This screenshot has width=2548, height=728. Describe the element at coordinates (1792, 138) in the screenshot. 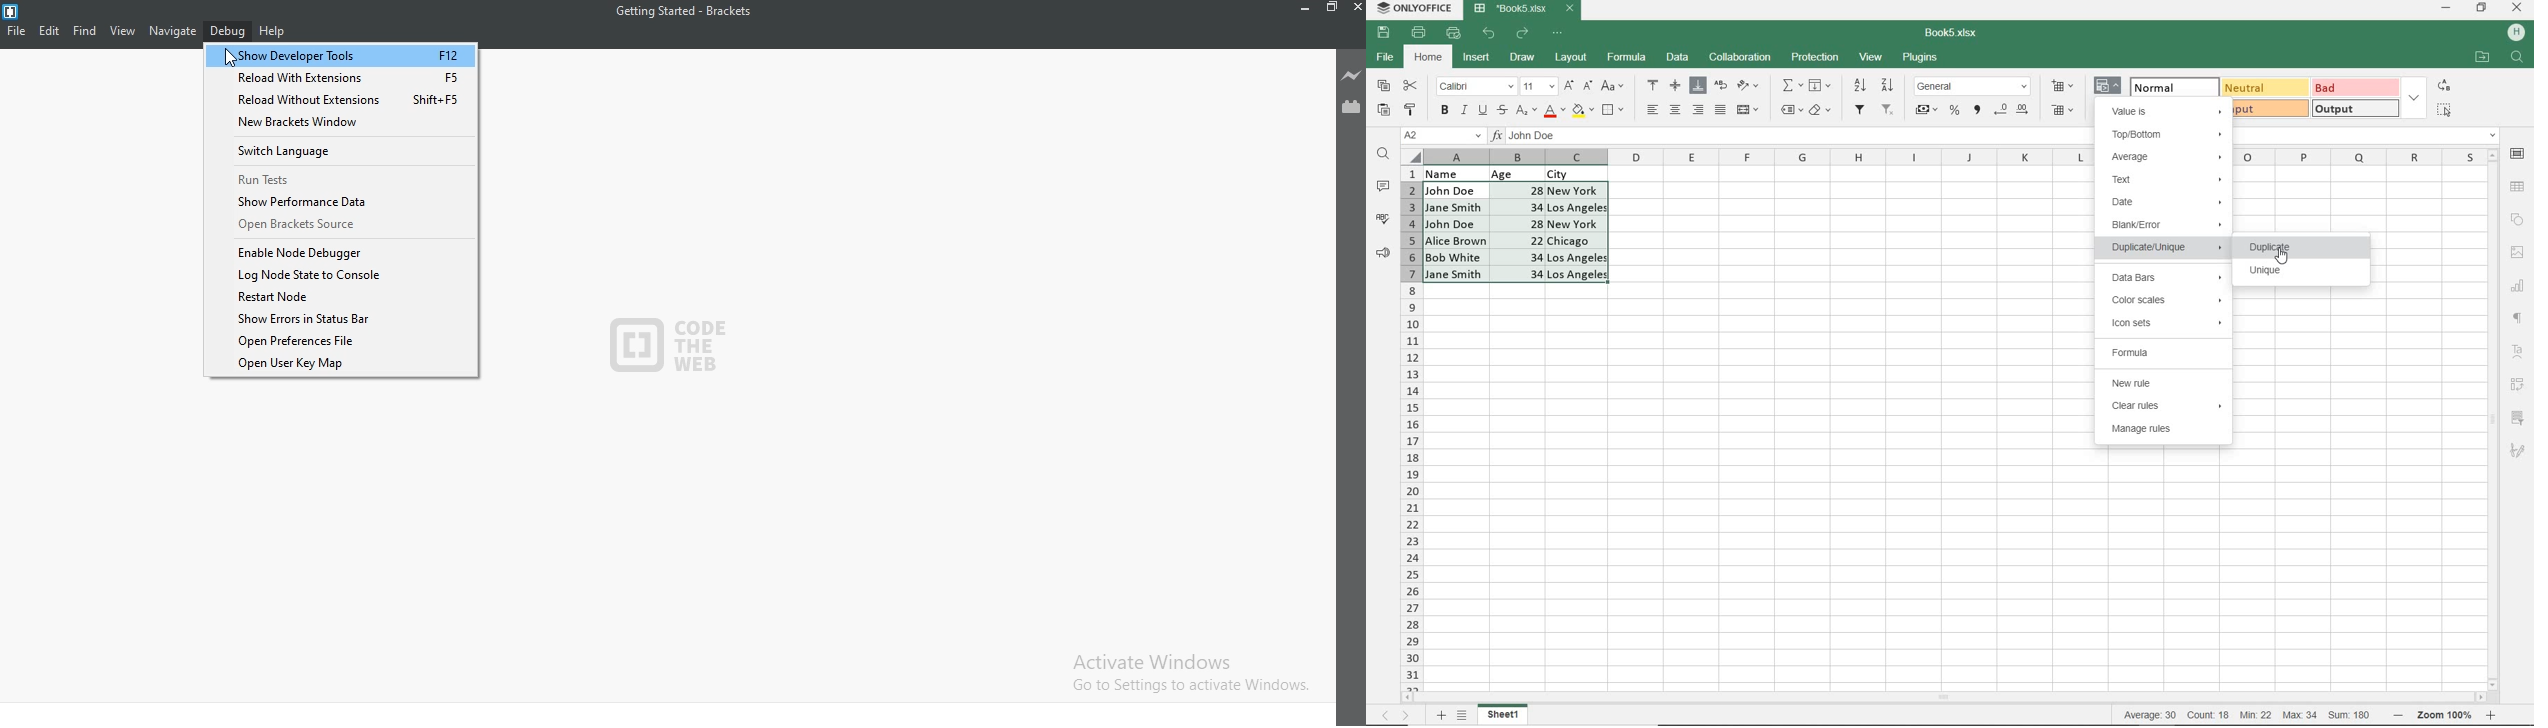

I see `INPUT FUNCTION` at that location.